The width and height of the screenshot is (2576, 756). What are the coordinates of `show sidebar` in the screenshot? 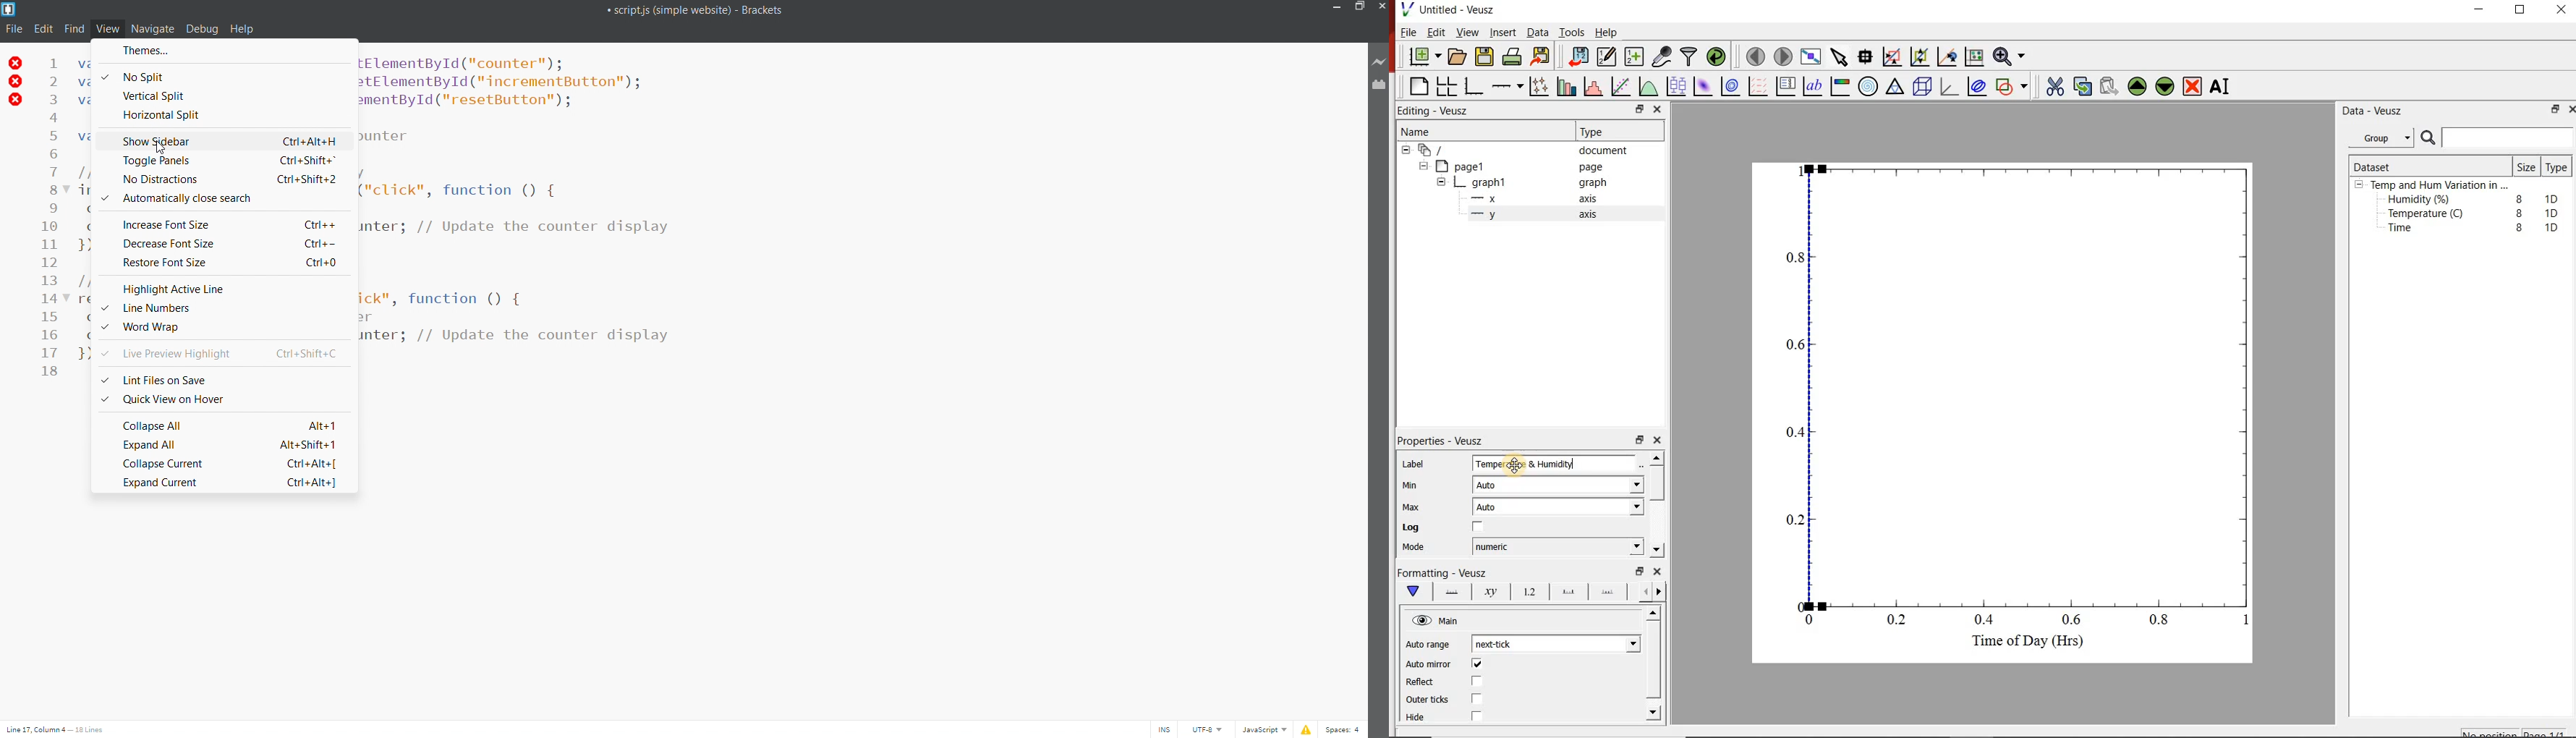 It's located at (224, 139).